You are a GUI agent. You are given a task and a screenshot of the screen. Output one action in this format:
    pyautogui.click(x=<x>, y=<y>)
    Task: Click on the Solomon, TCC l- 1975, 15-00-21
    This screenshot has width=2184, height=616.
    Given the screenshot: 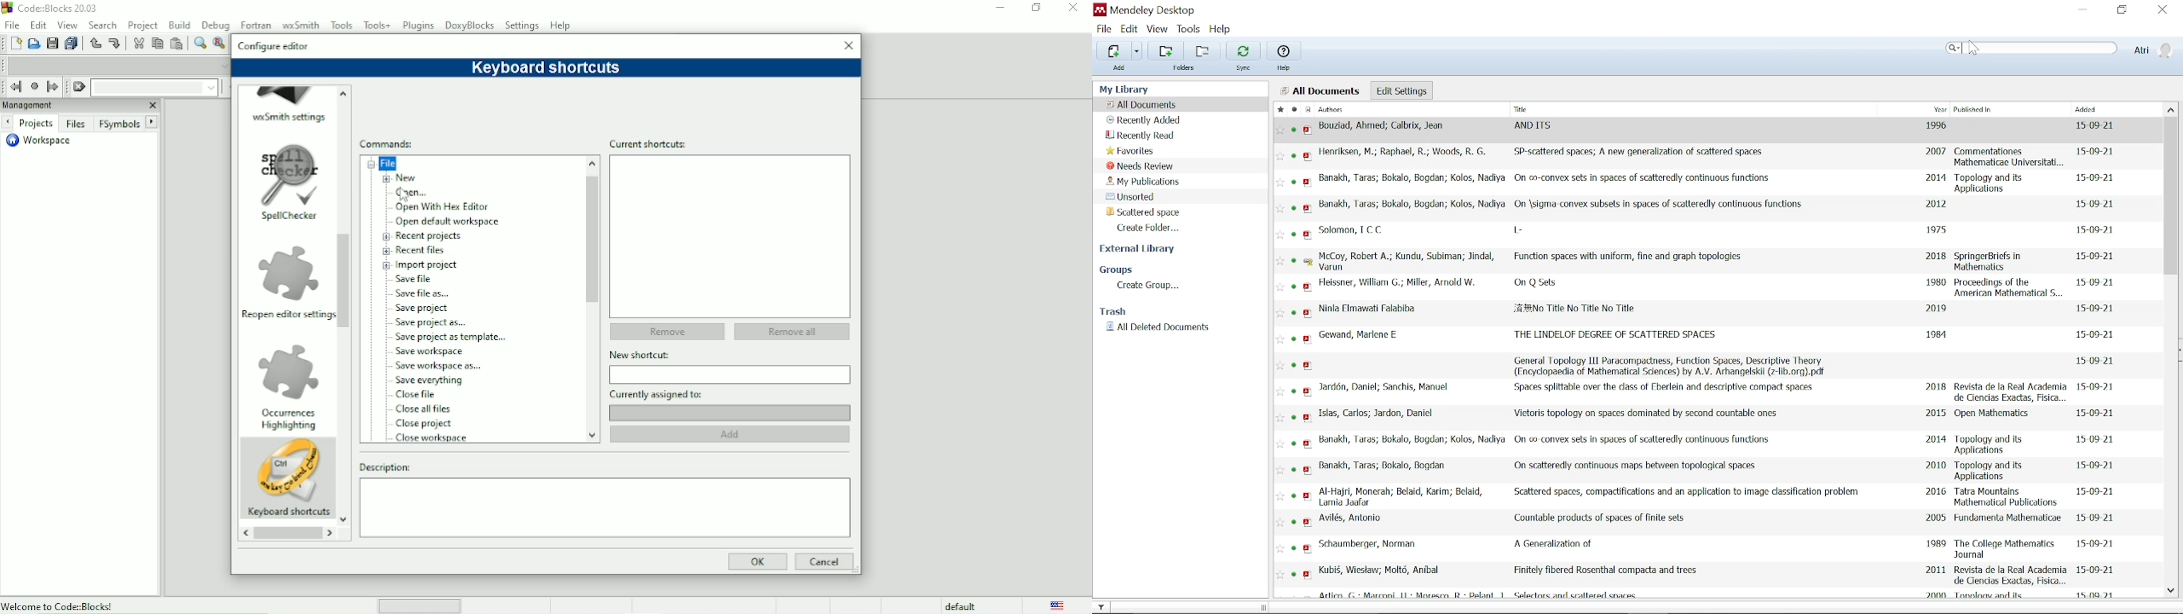 What is the action you would take?
    pyautogui.click(x=1712, y=233)
    